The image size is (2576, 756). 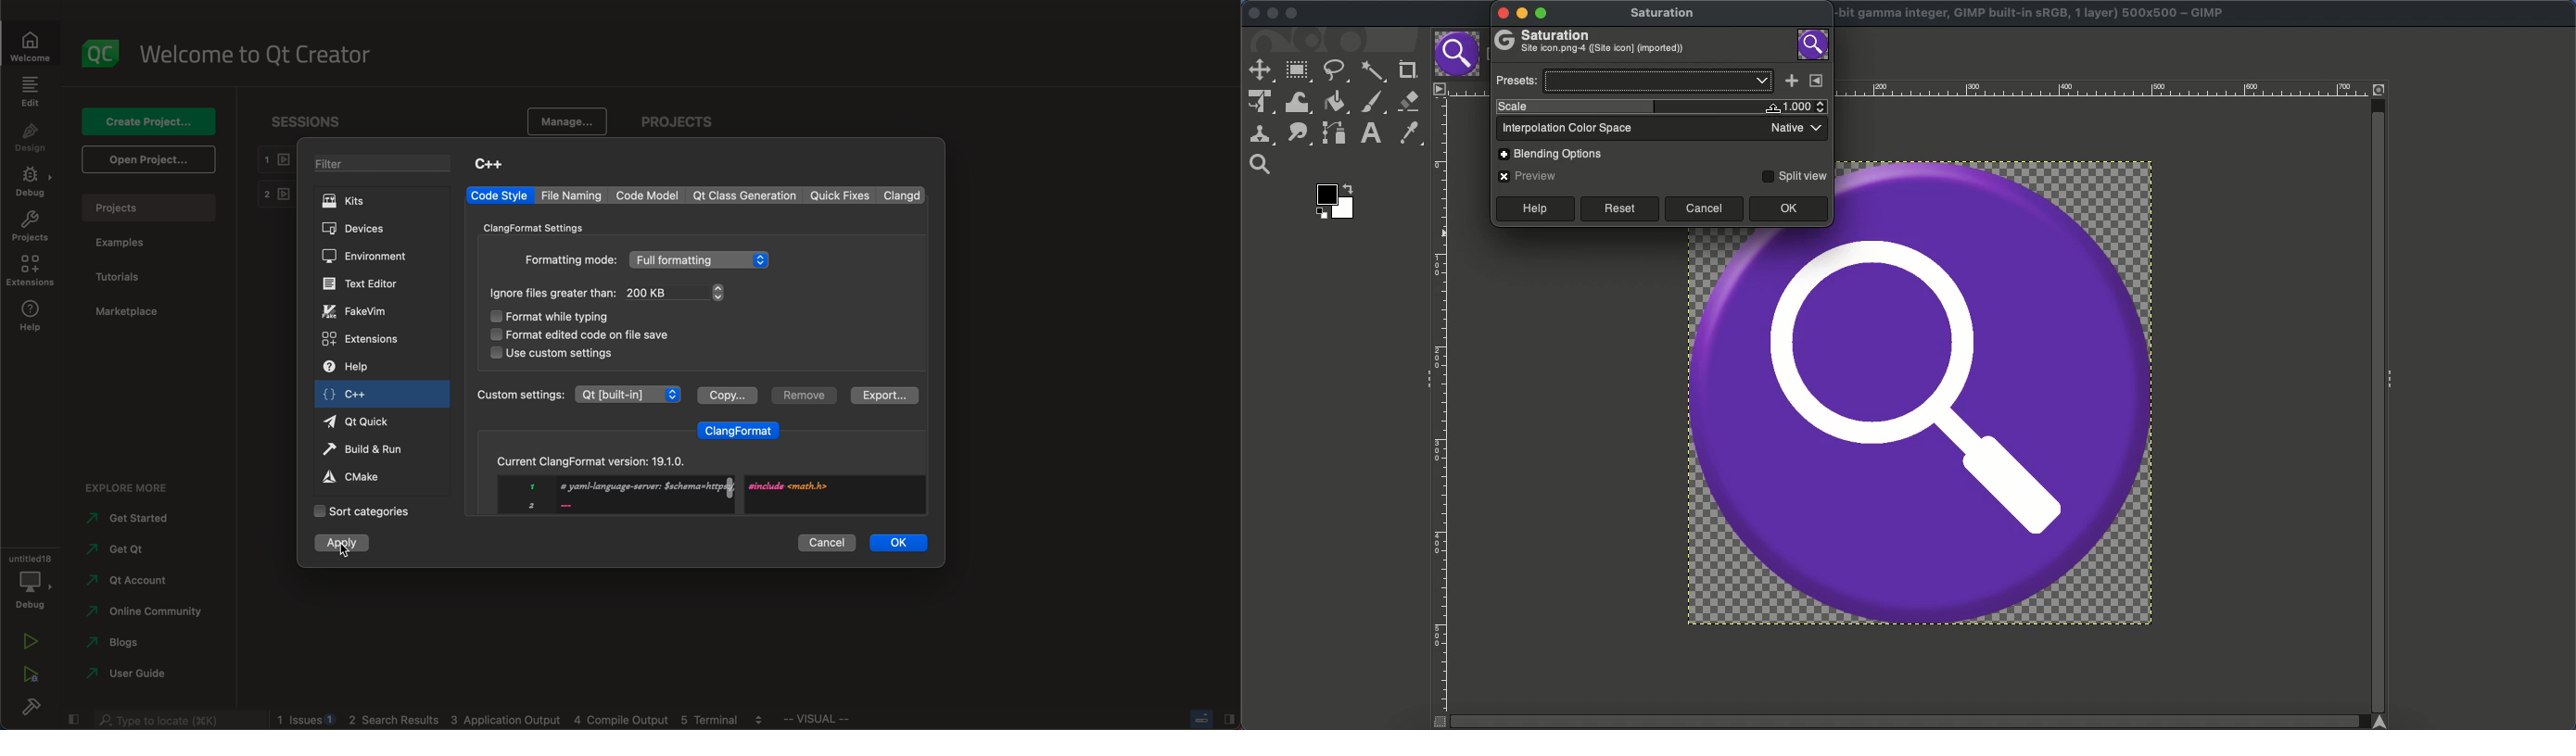 What do you see at coordinates (344, 550) in the screenshot?
I see `Cursor` at bounding box center [344, 550].